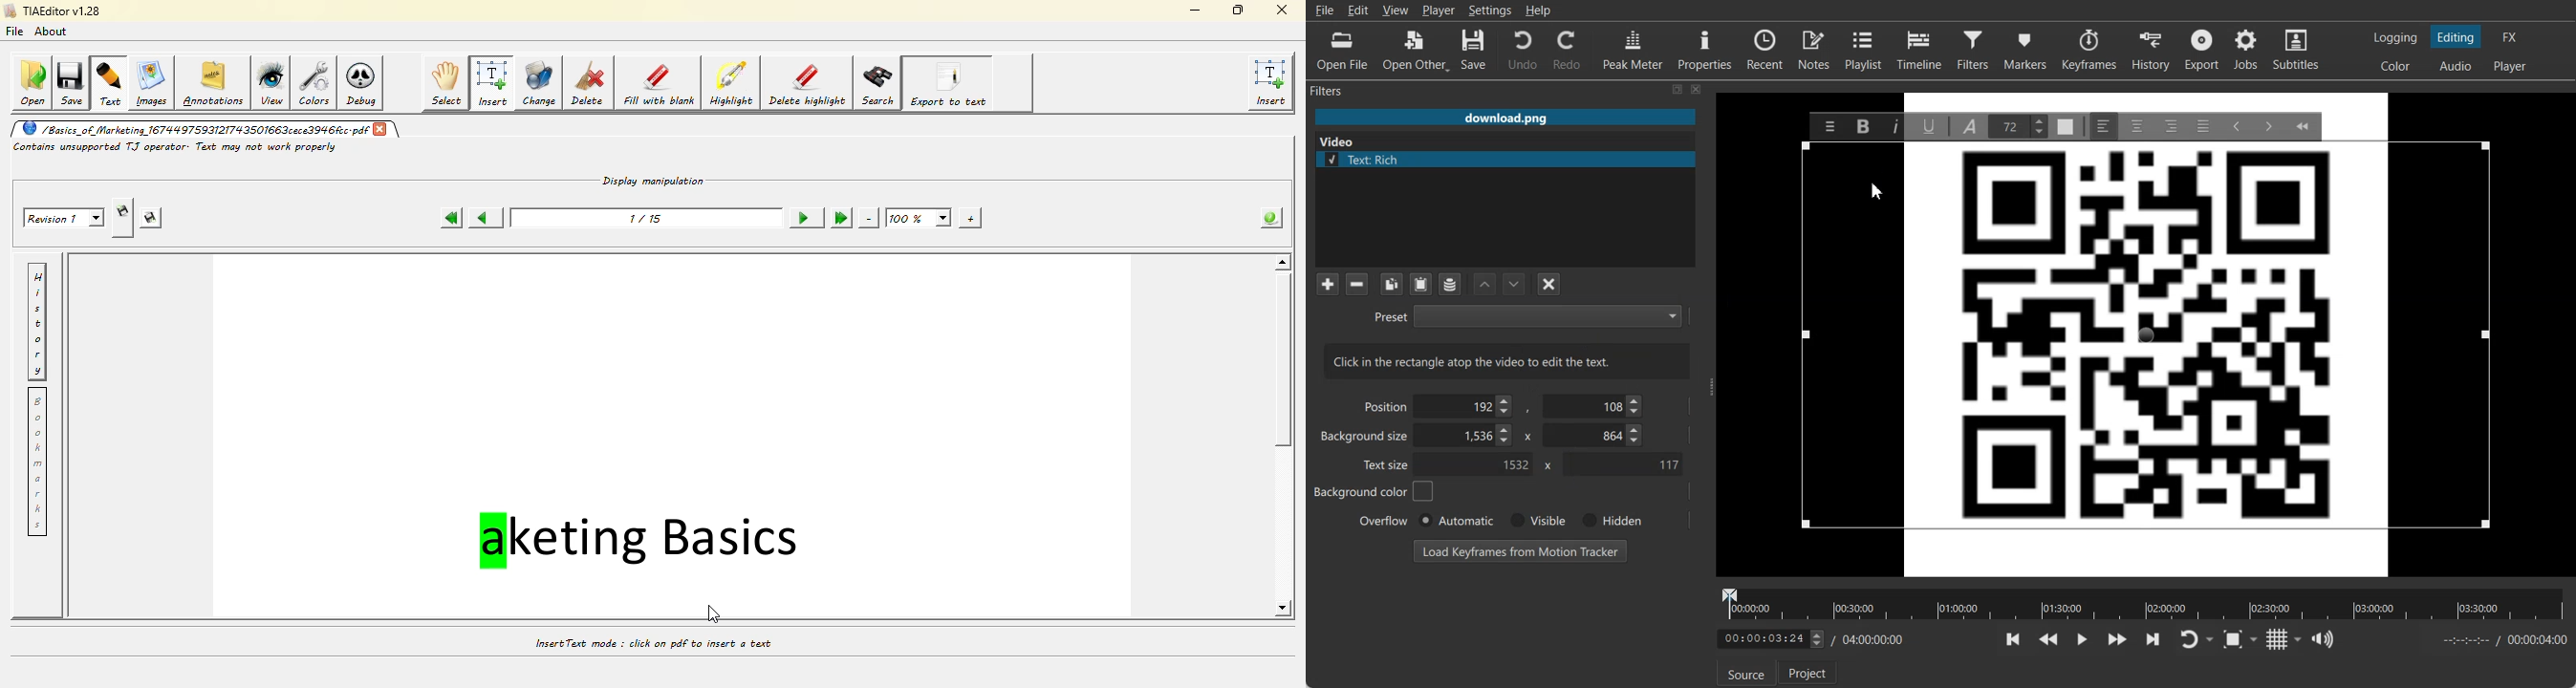  I want to click on Open Other, so click(1416, 50).